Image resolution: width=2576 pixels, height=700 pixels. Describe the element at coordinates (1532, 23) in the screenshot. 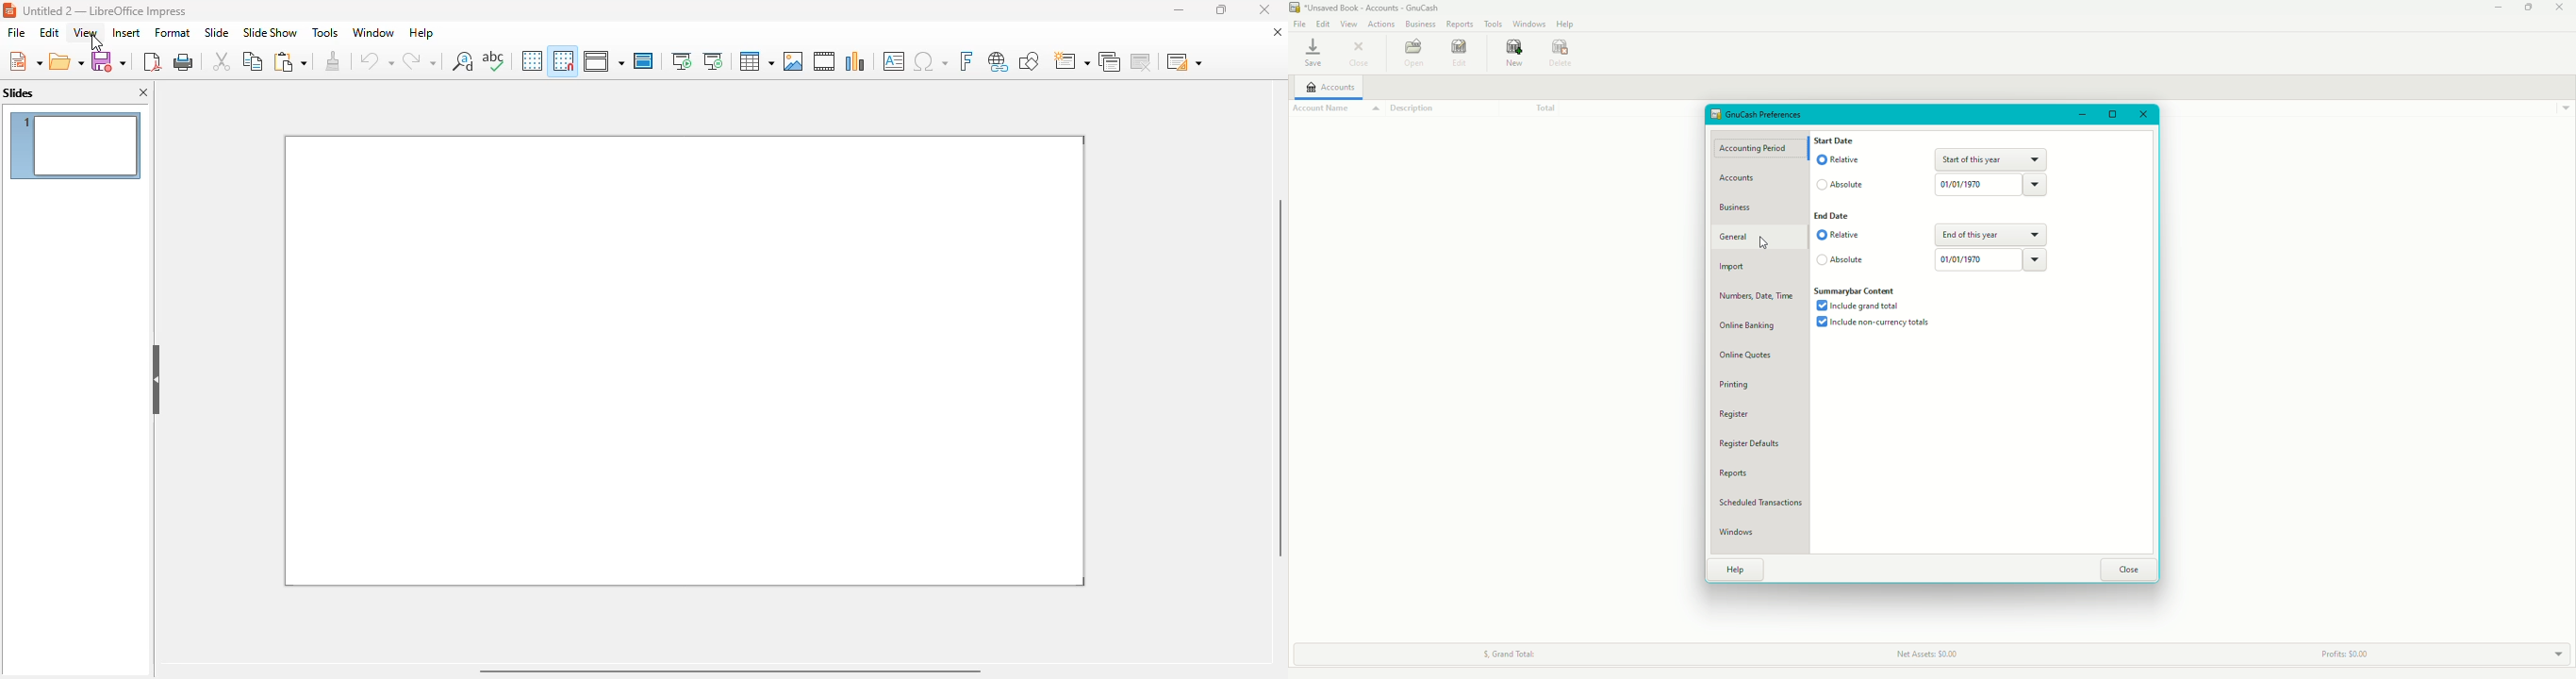

I see `Windows` at that location.